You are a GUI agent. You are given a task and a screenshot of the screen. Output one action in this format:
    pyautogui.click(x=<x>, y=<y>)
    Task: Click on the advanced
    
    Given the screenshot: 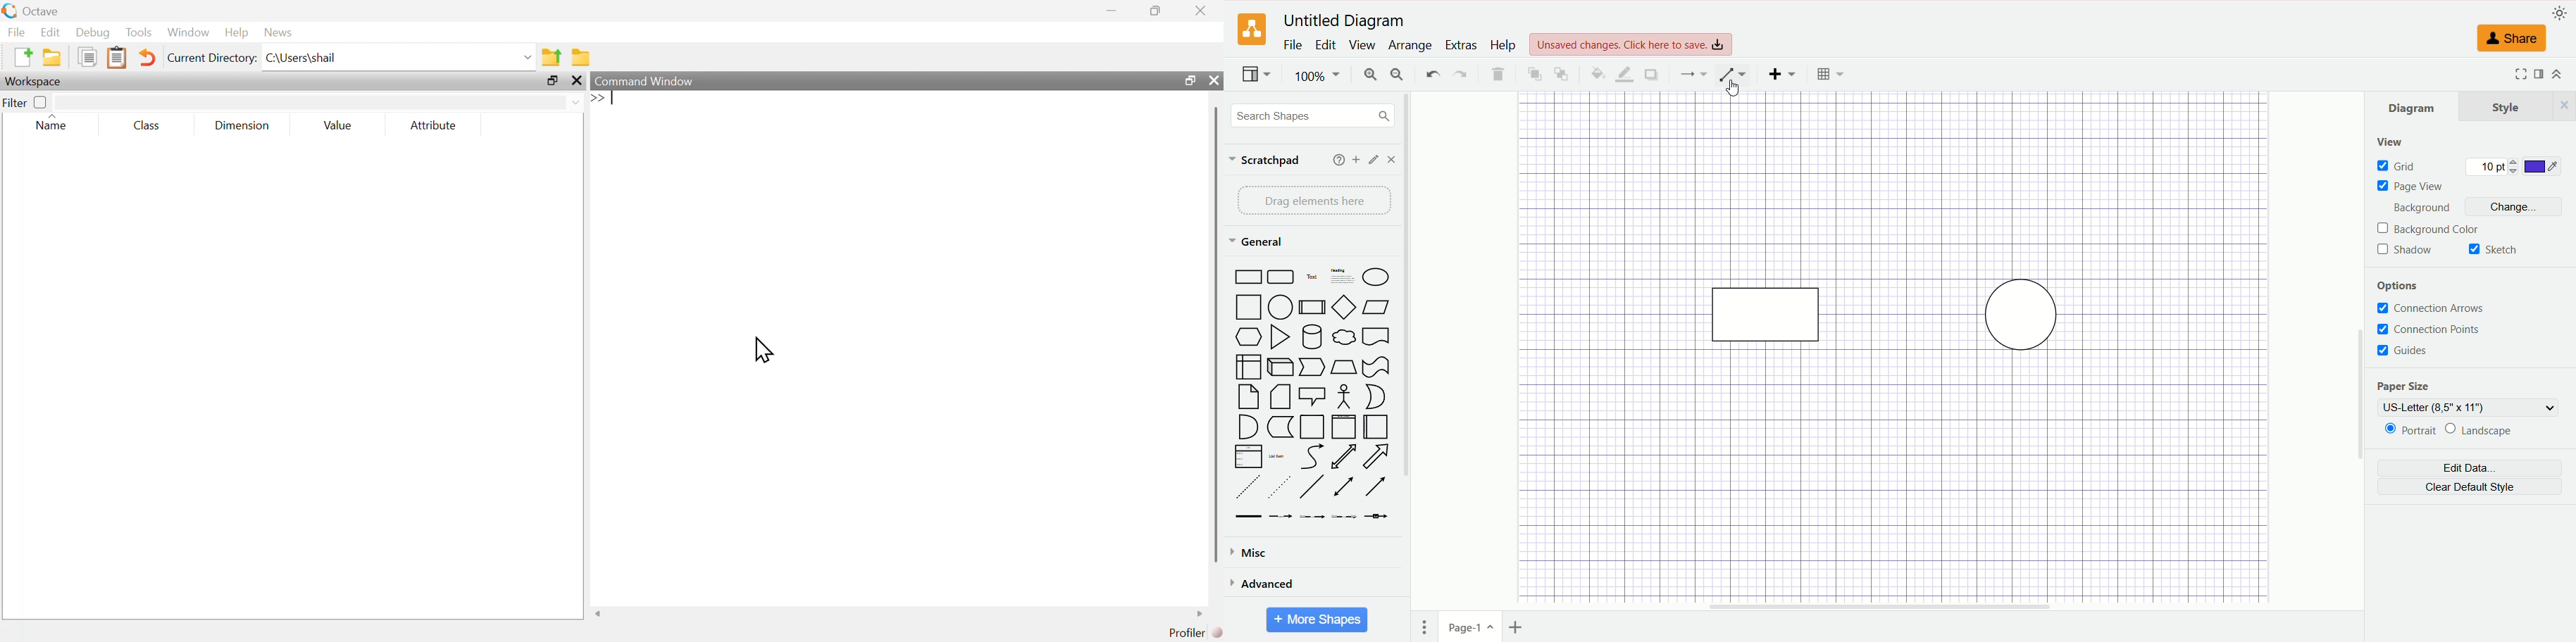 What is the action you would take?
    pyautogui.click(x=1264, y=584)
    